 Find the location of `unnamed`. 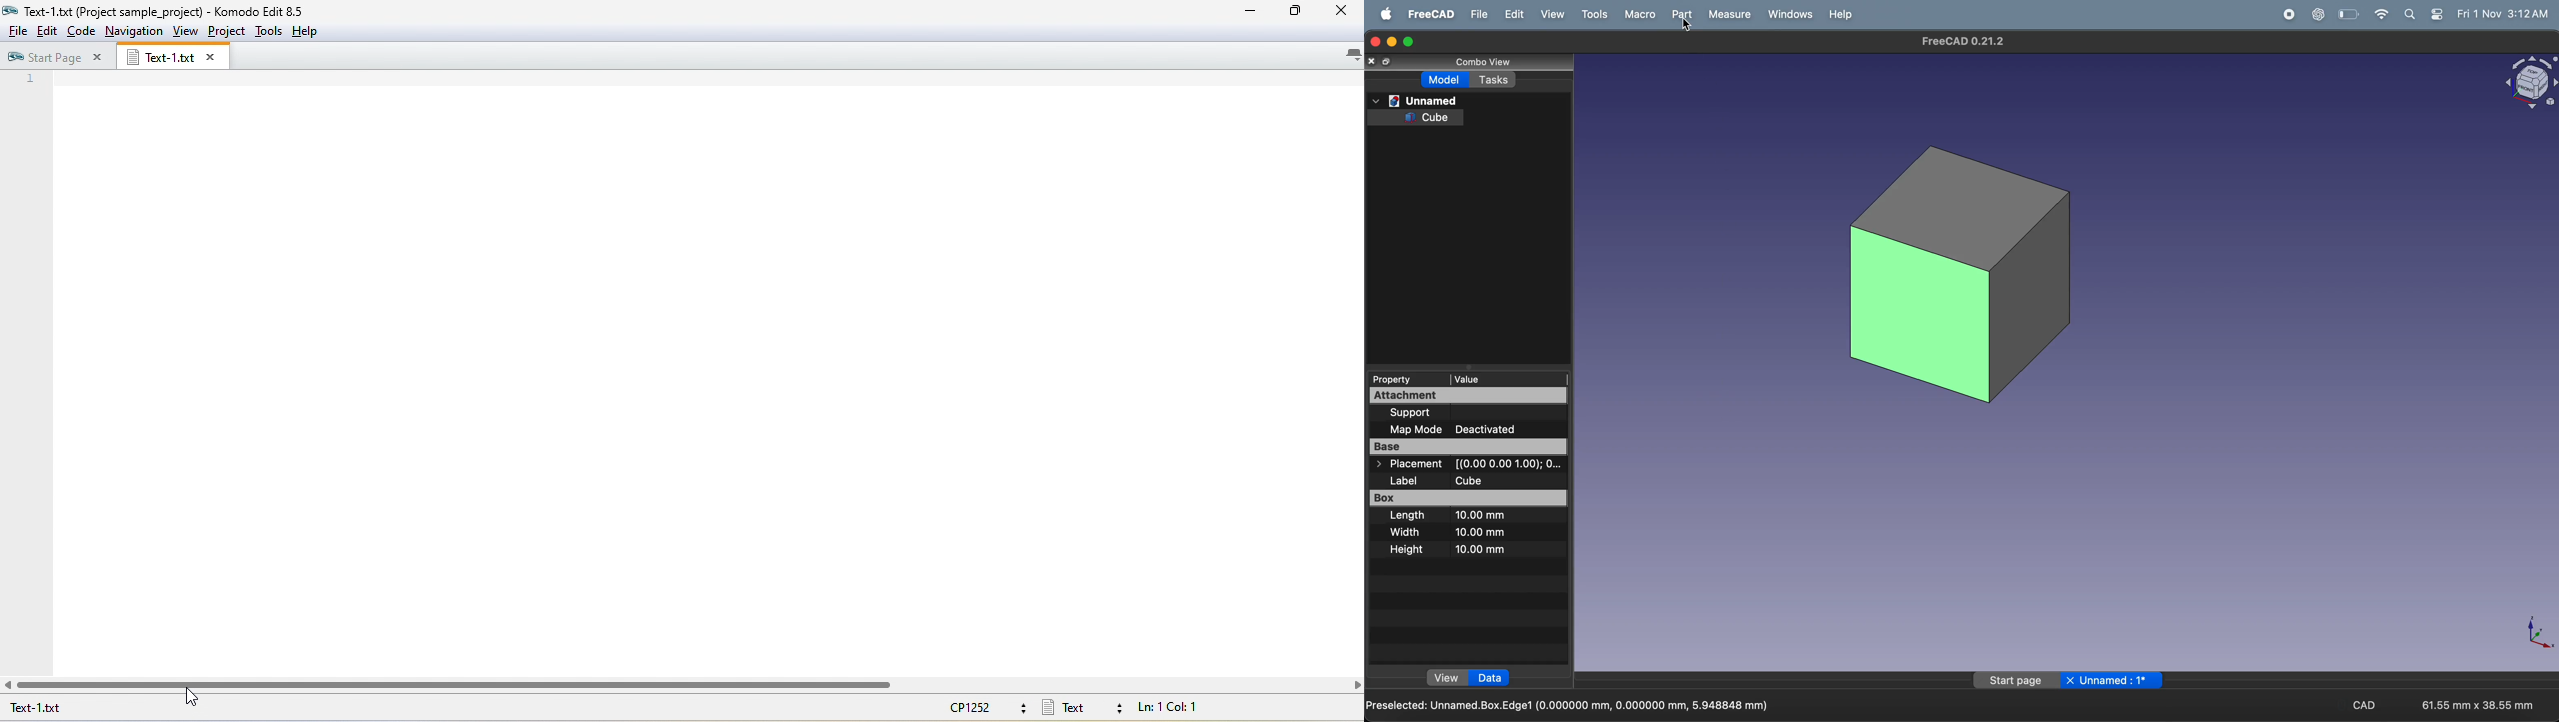

unnamed is located at coordinates (1419, 99).